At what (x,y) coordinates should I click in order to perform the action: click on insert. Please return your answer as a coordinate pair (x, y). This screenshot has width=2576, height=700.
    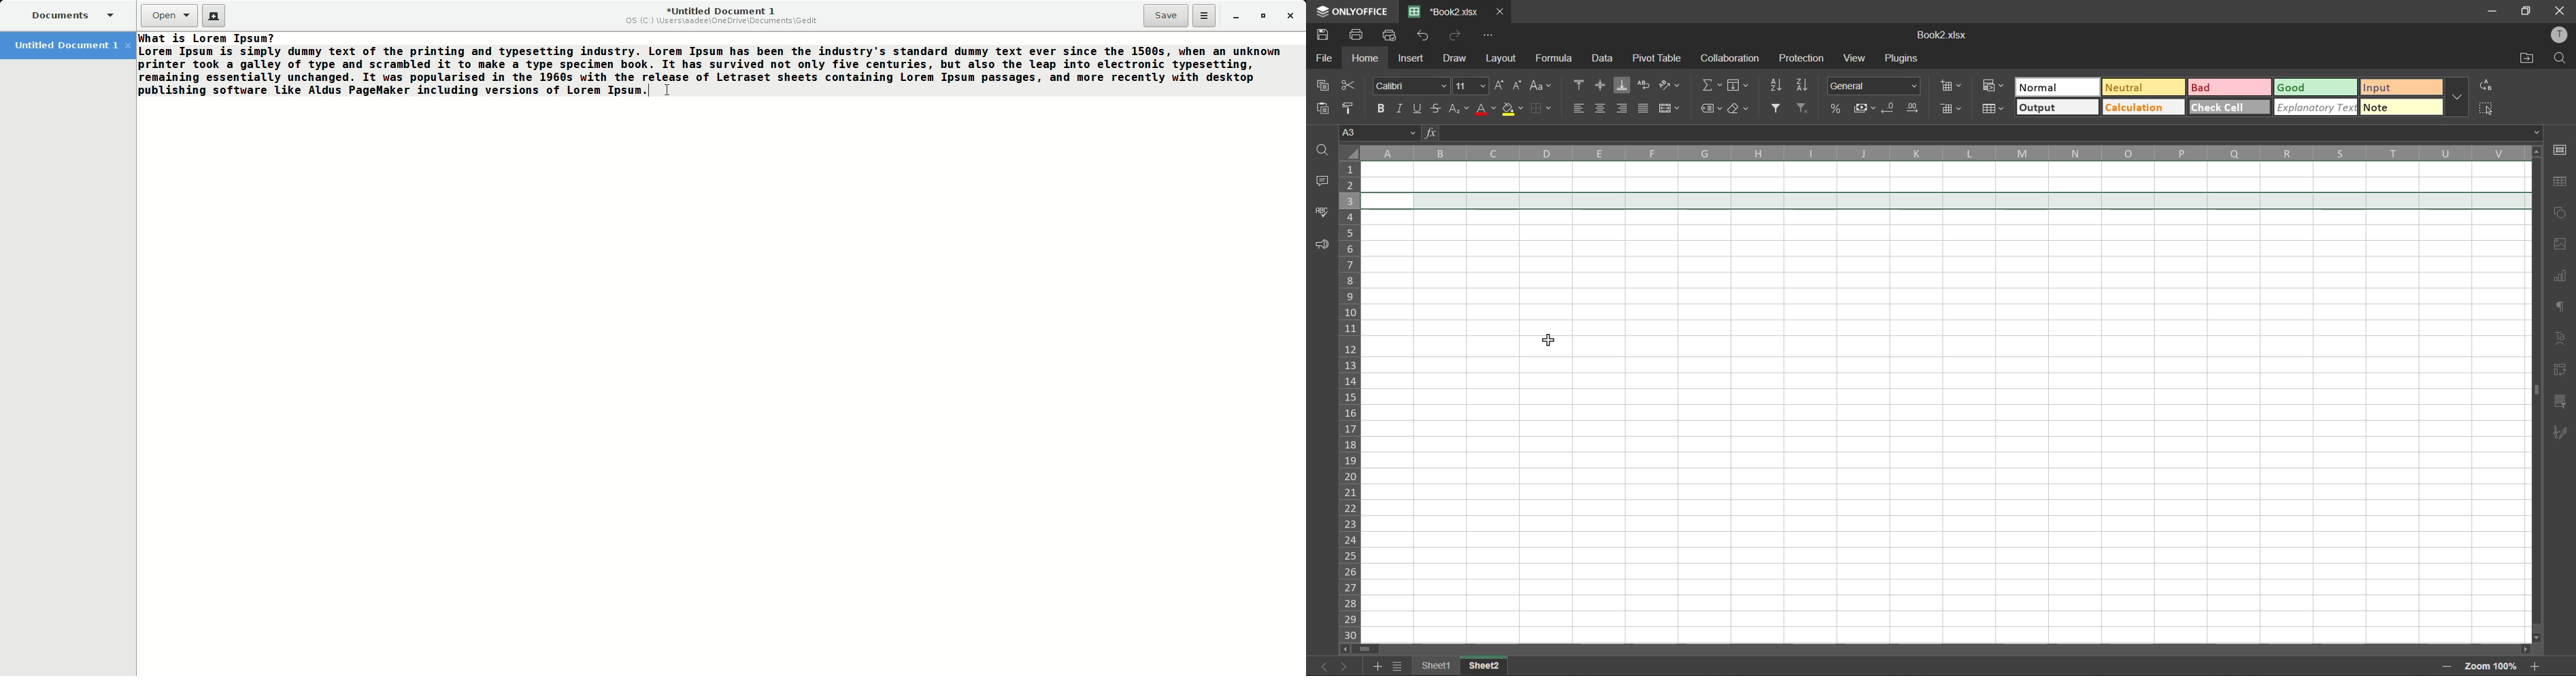
    Looking at the image, I should click on (1413, 57).